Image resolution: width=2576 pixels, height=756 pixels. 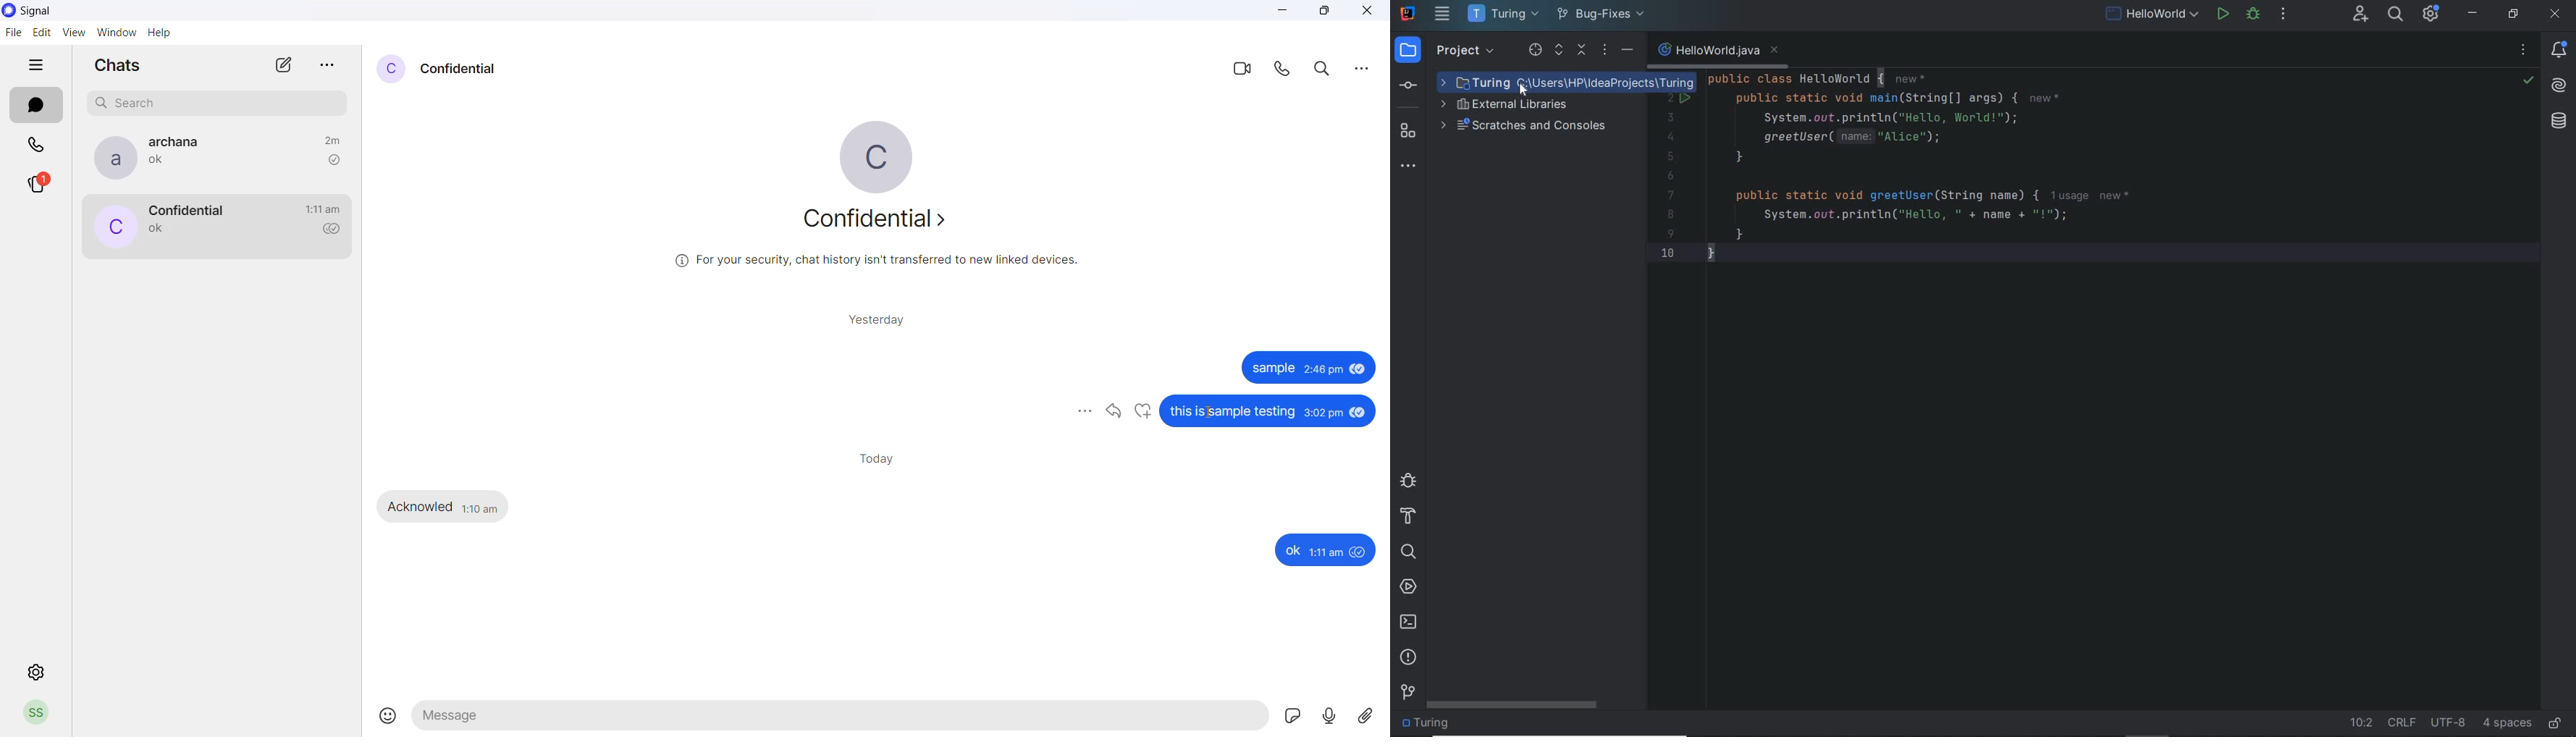 What do you see at coordinates (2556, 724) in the screenshot?
I see `make file ready only` at bounding box center [2556, 724].